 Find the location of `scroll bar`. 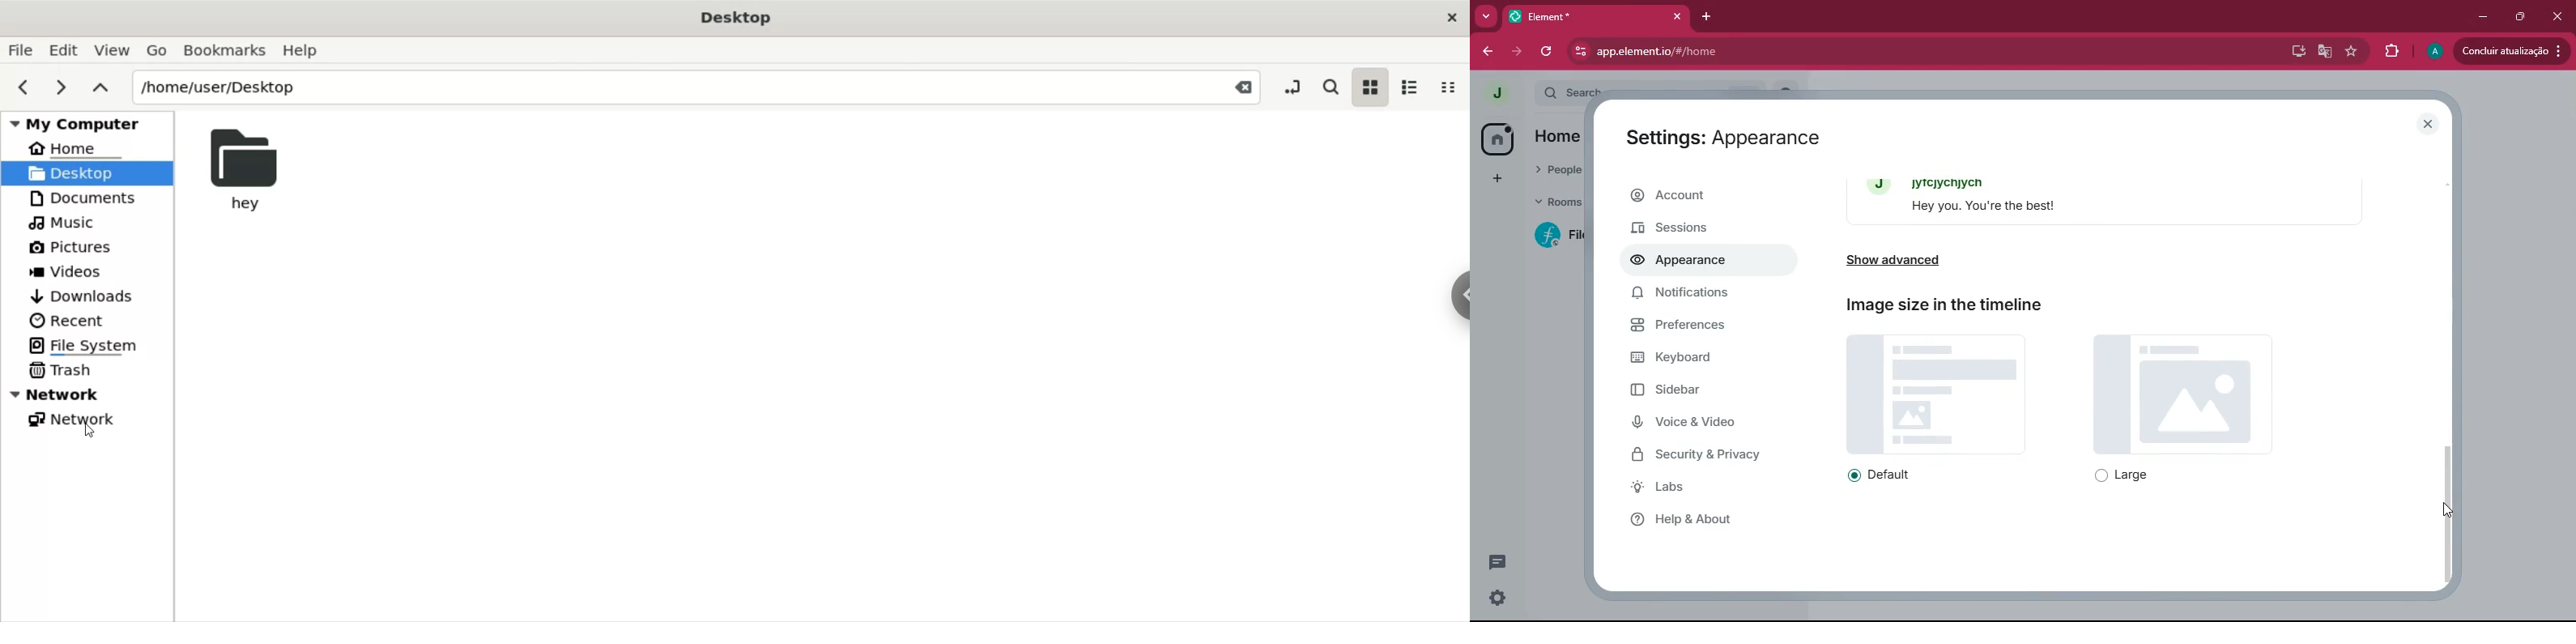

scroll bar is located at coordinates (2449, 505).